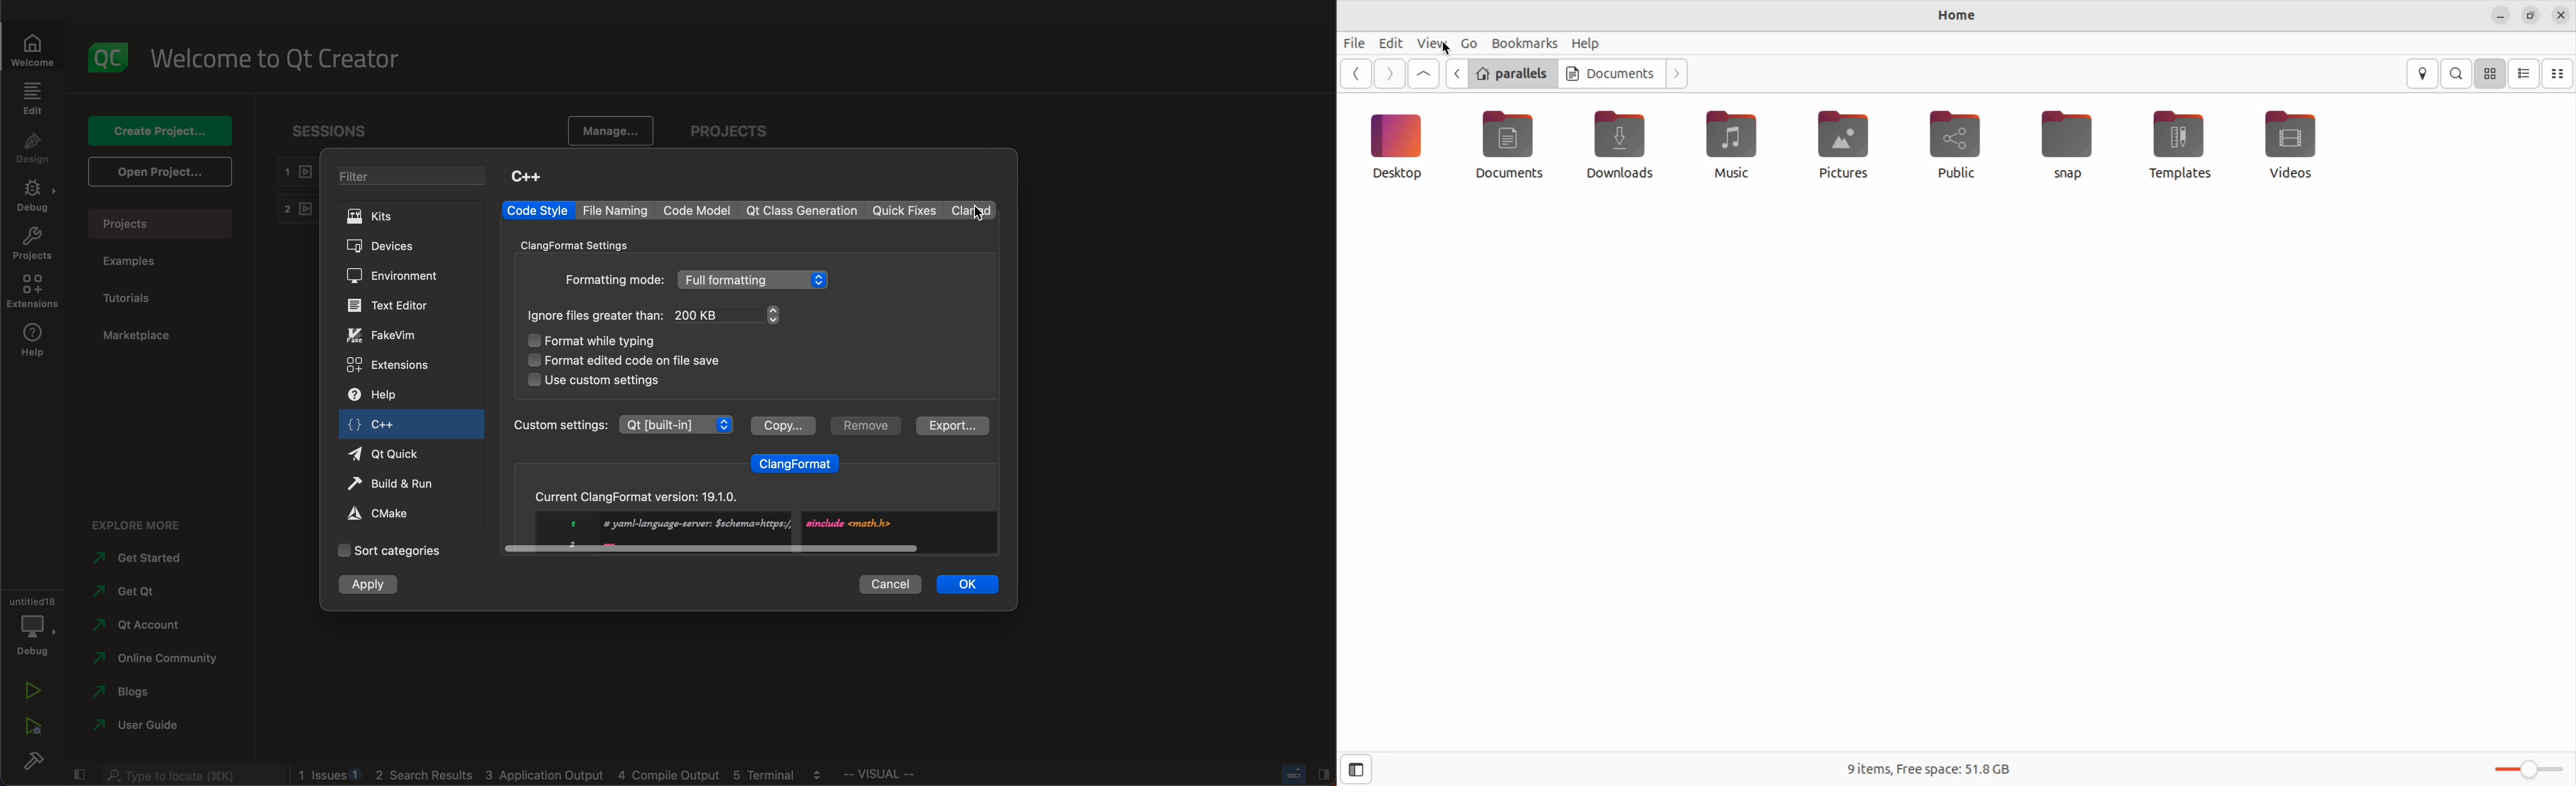 The image size is (2576, 812). I want to click on open projects, so click(163, 171).